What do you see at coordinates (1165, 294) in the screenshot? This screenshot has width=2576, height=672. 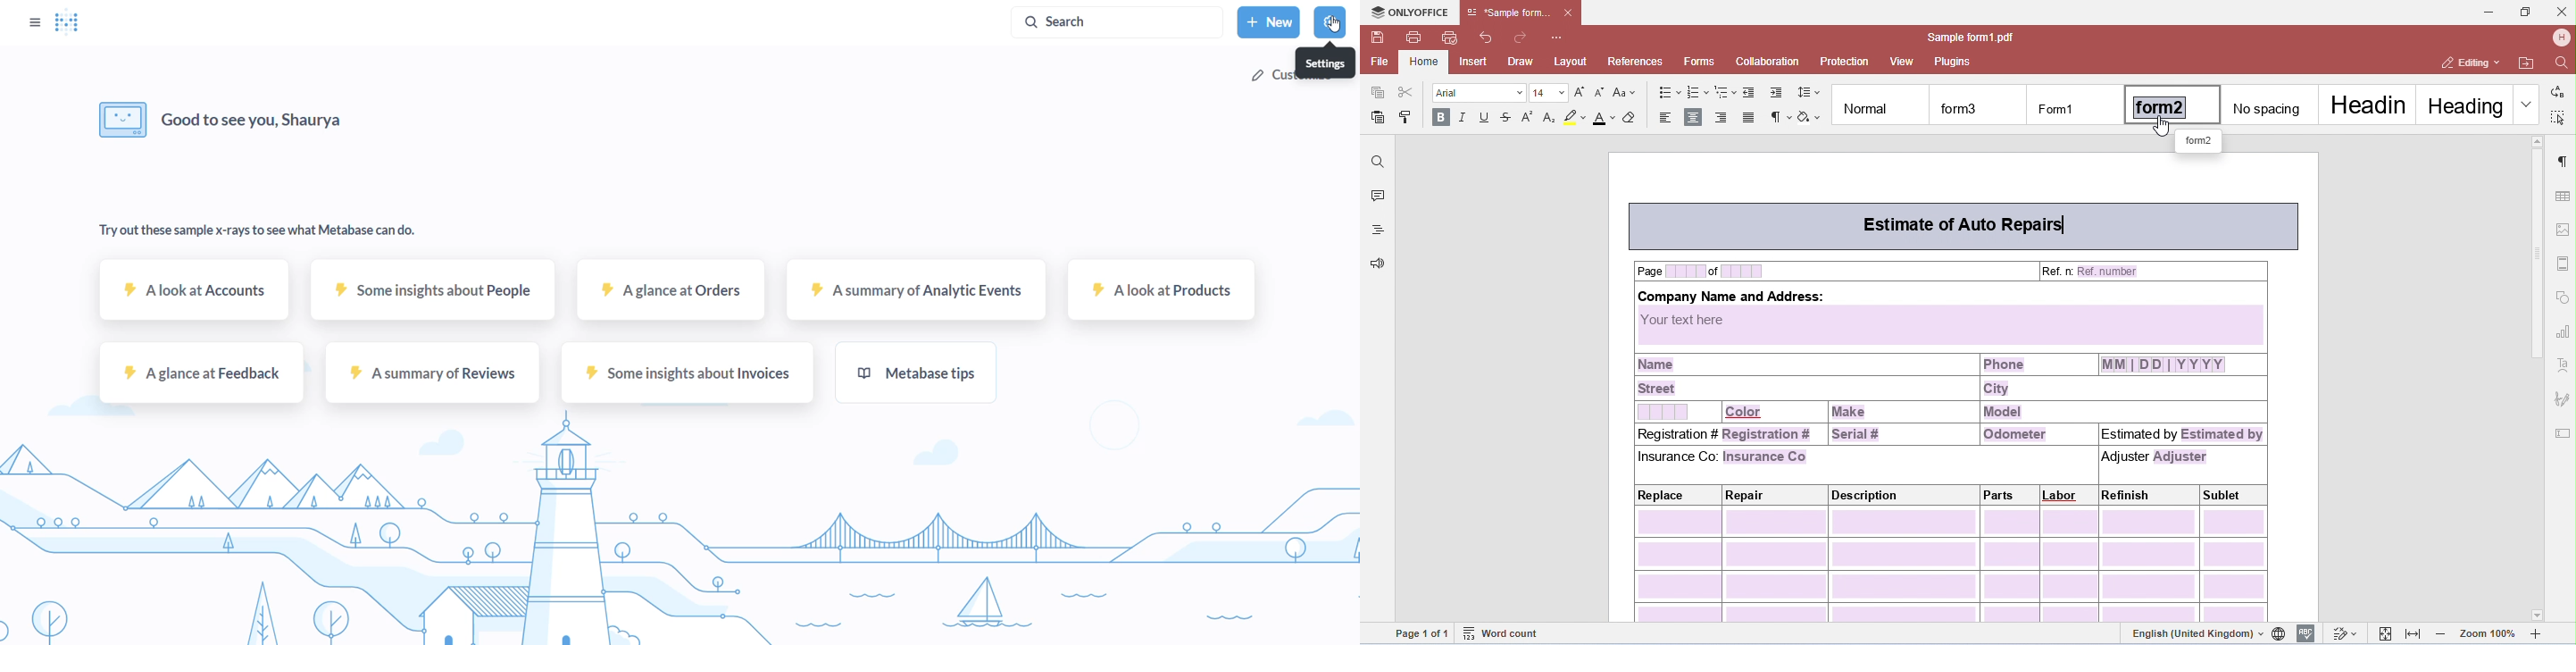 I see `A look at products sample` at bounding box center [1165, 294].